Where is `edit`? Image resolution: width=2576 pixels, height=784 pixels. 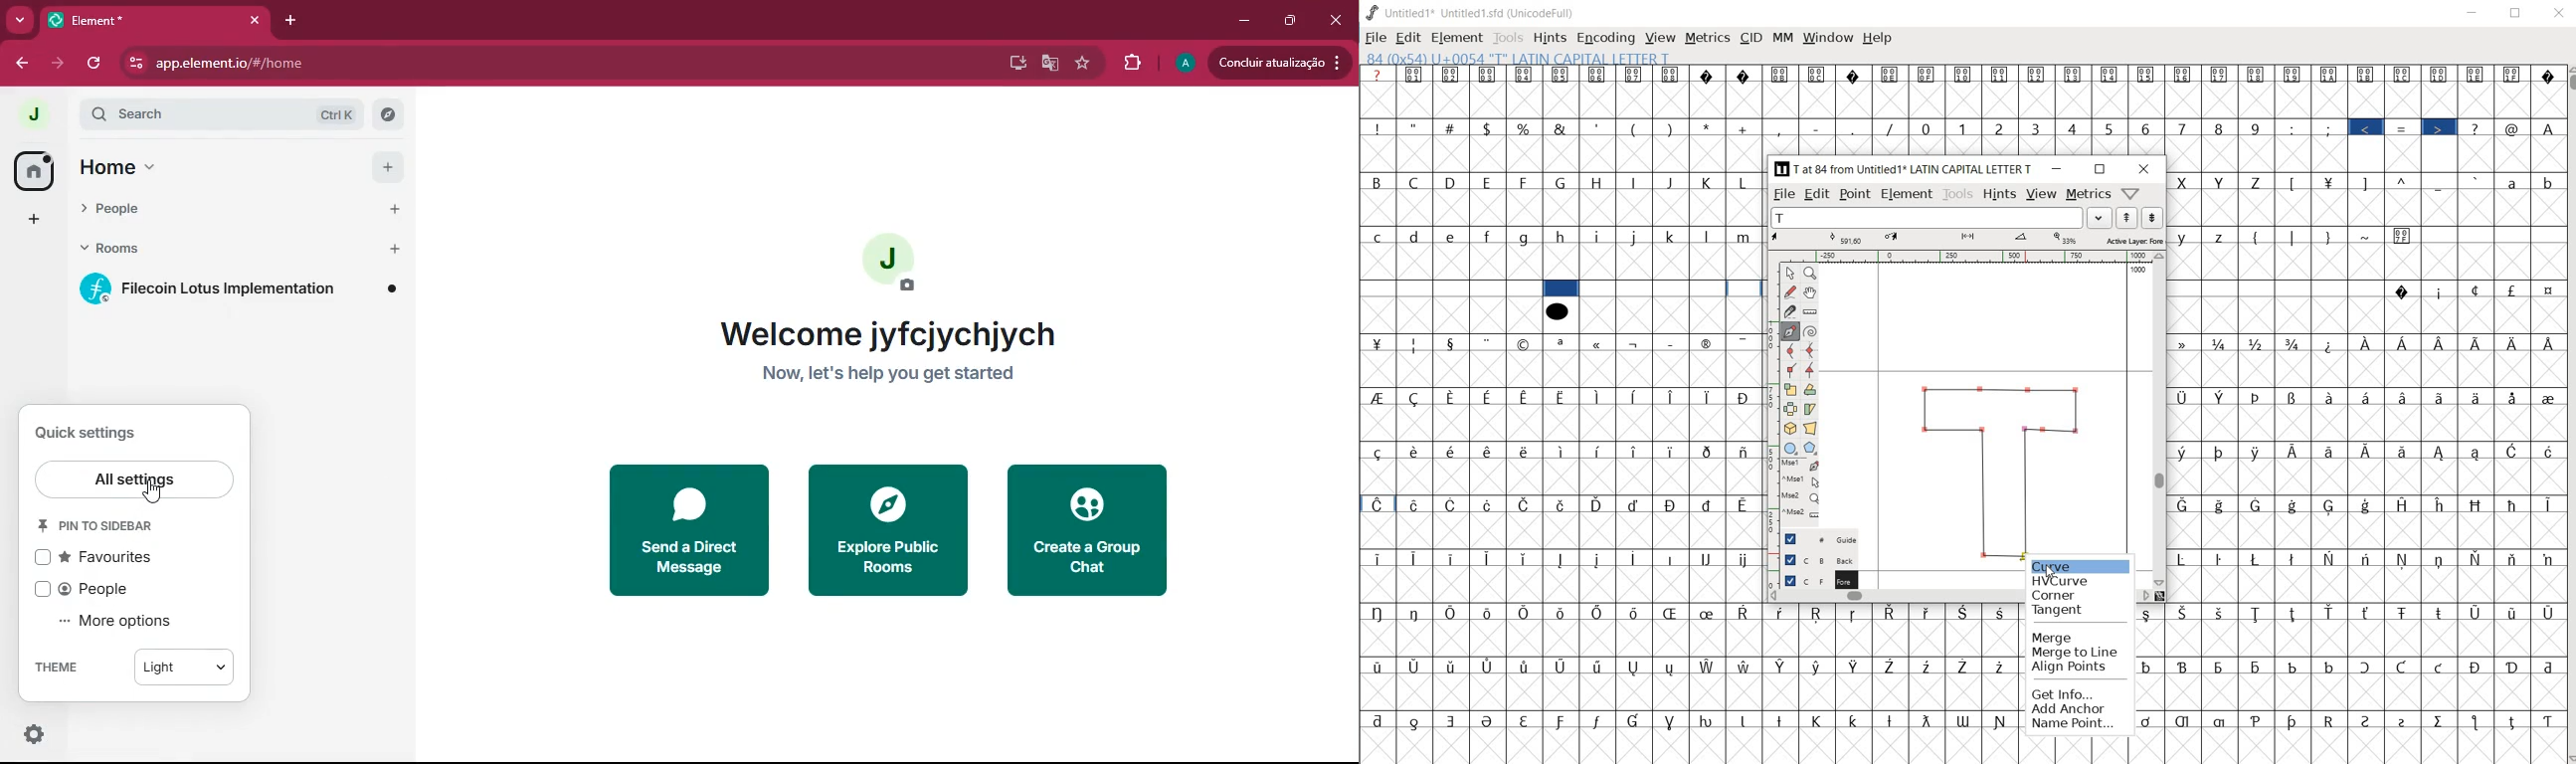 edit is located at coordinates (1408, 37).